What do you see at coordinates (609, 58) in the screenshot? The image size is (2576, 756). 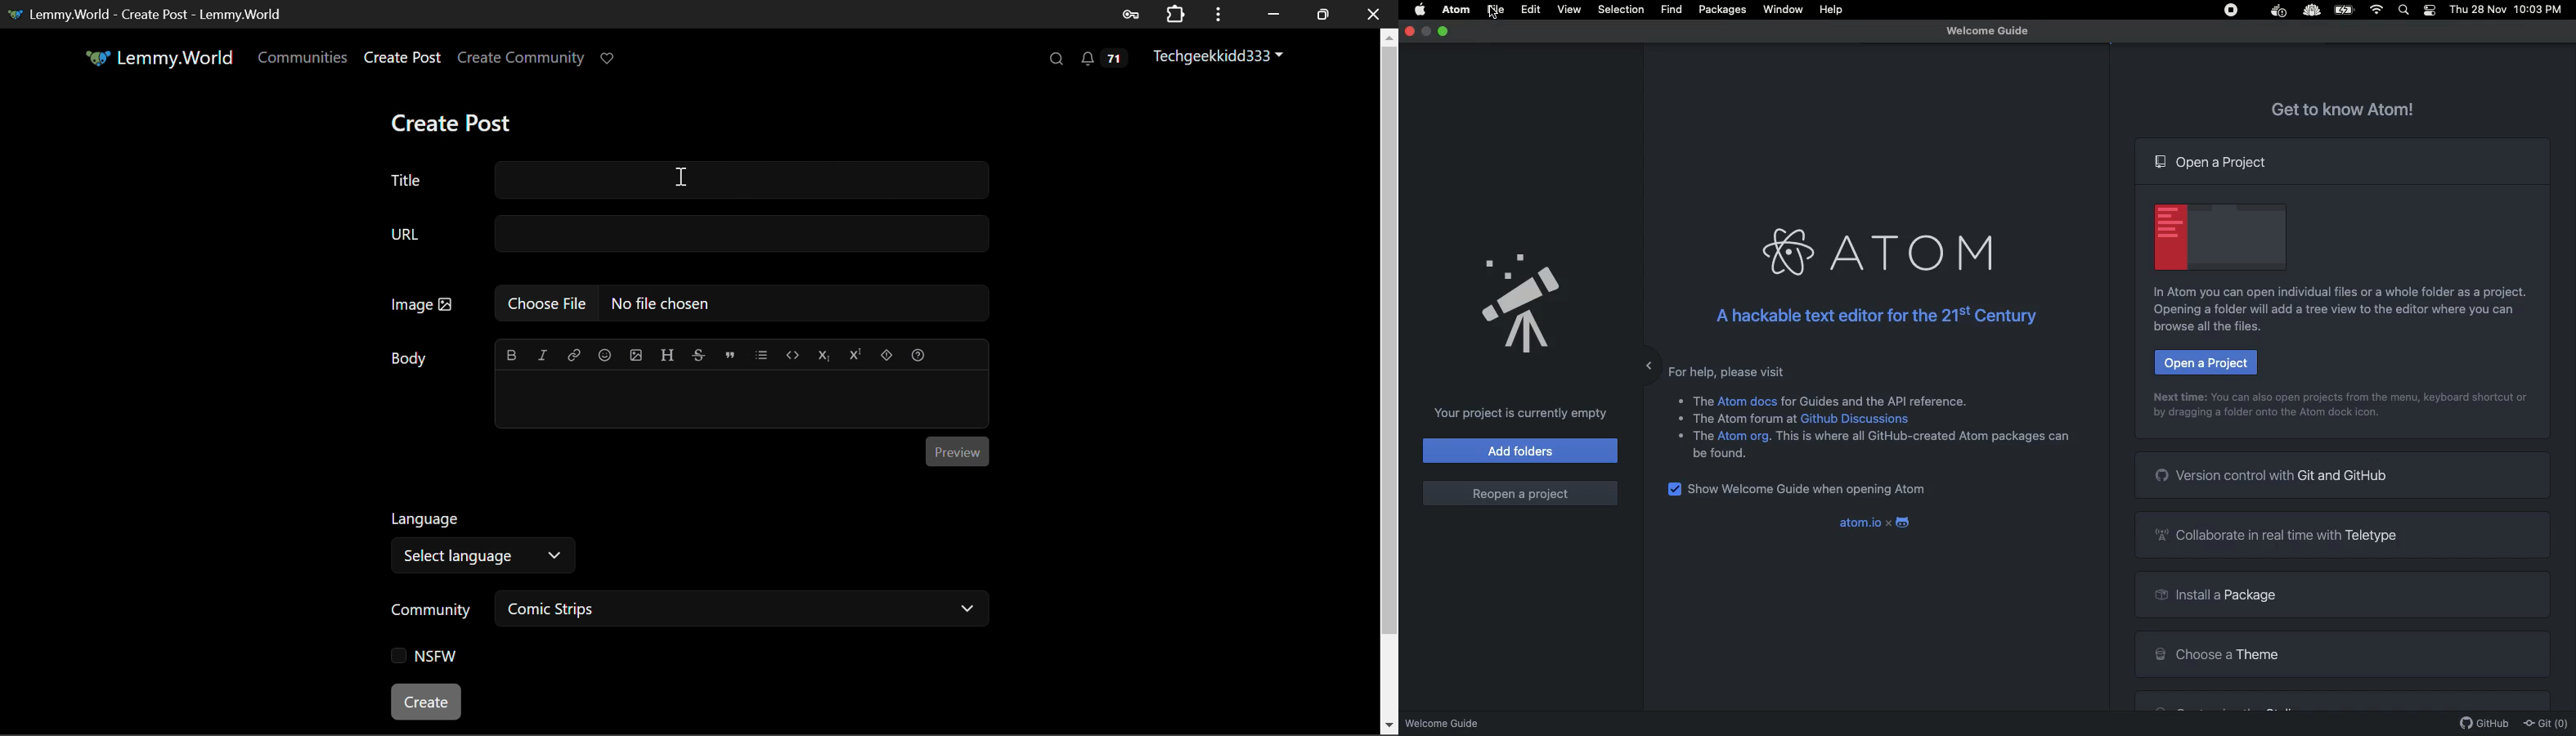 I see `Donate Page Link` at bounding box center [609, 58].